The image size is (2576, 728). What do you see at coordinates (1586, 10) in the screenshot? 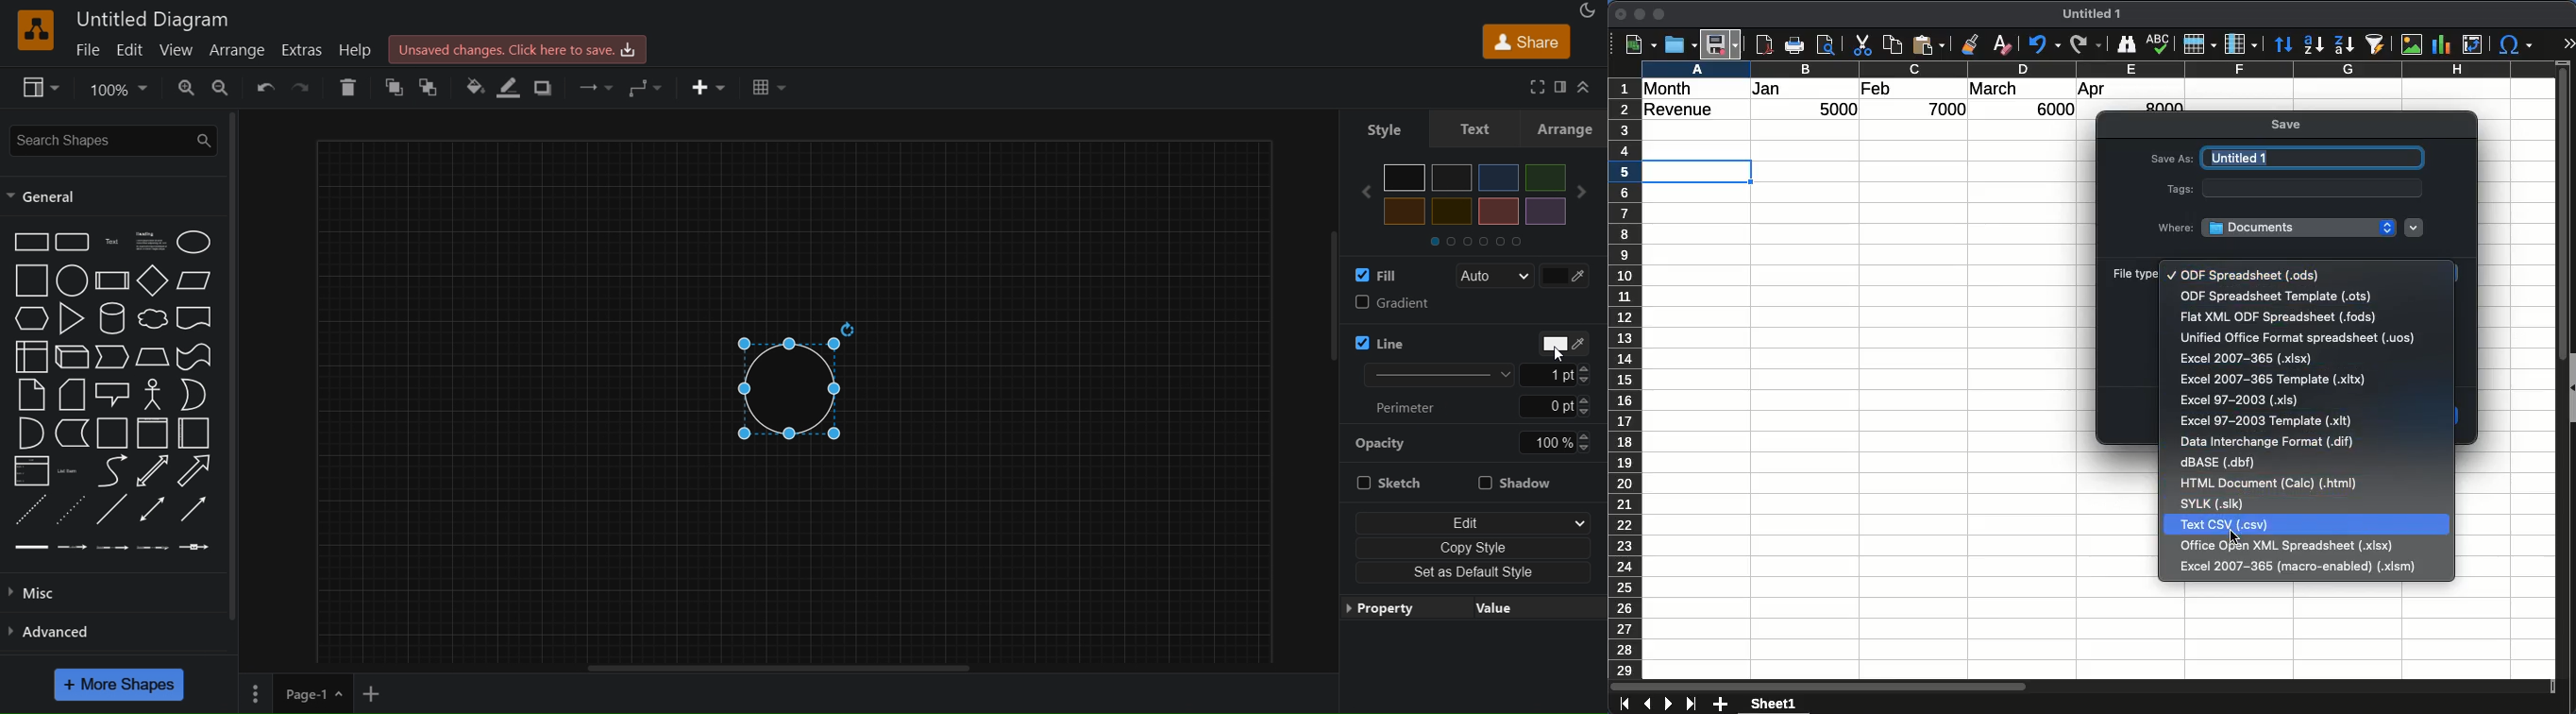
I see `appearance` at bounding box center [1586, 10].